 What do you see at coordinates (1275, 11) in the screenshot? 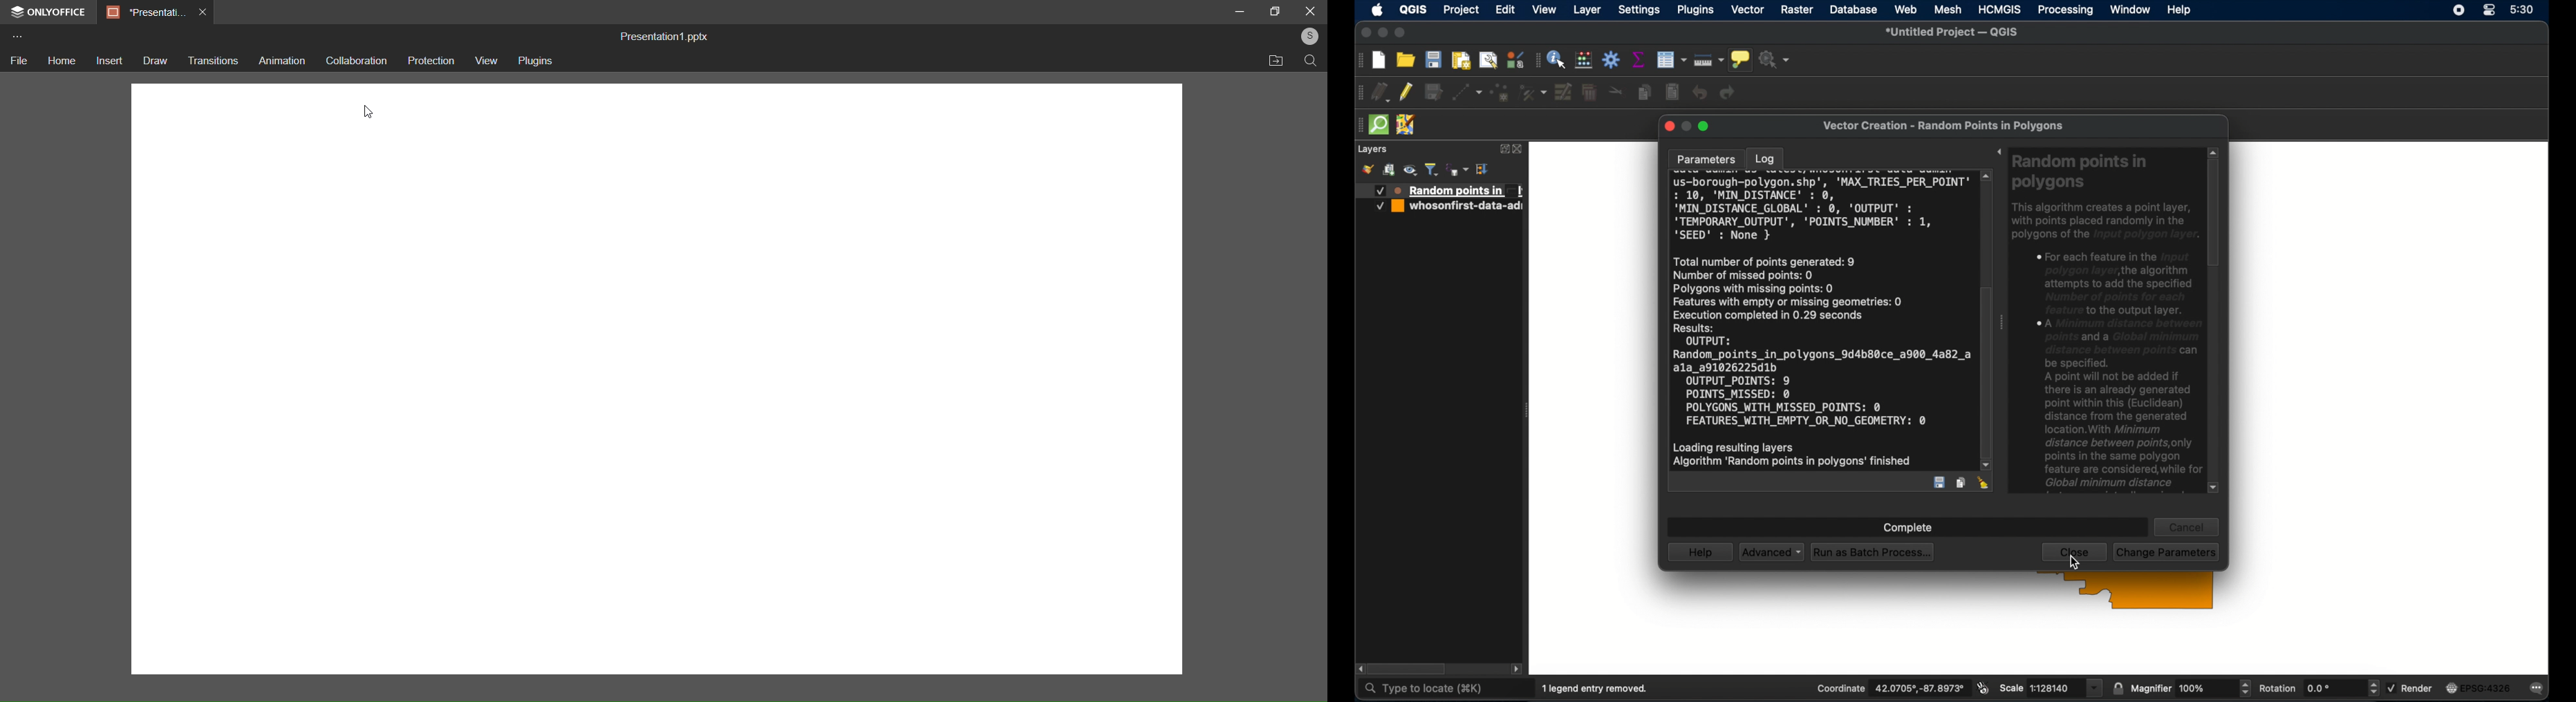
I see `maximize` at bounding box center [1275, 11].